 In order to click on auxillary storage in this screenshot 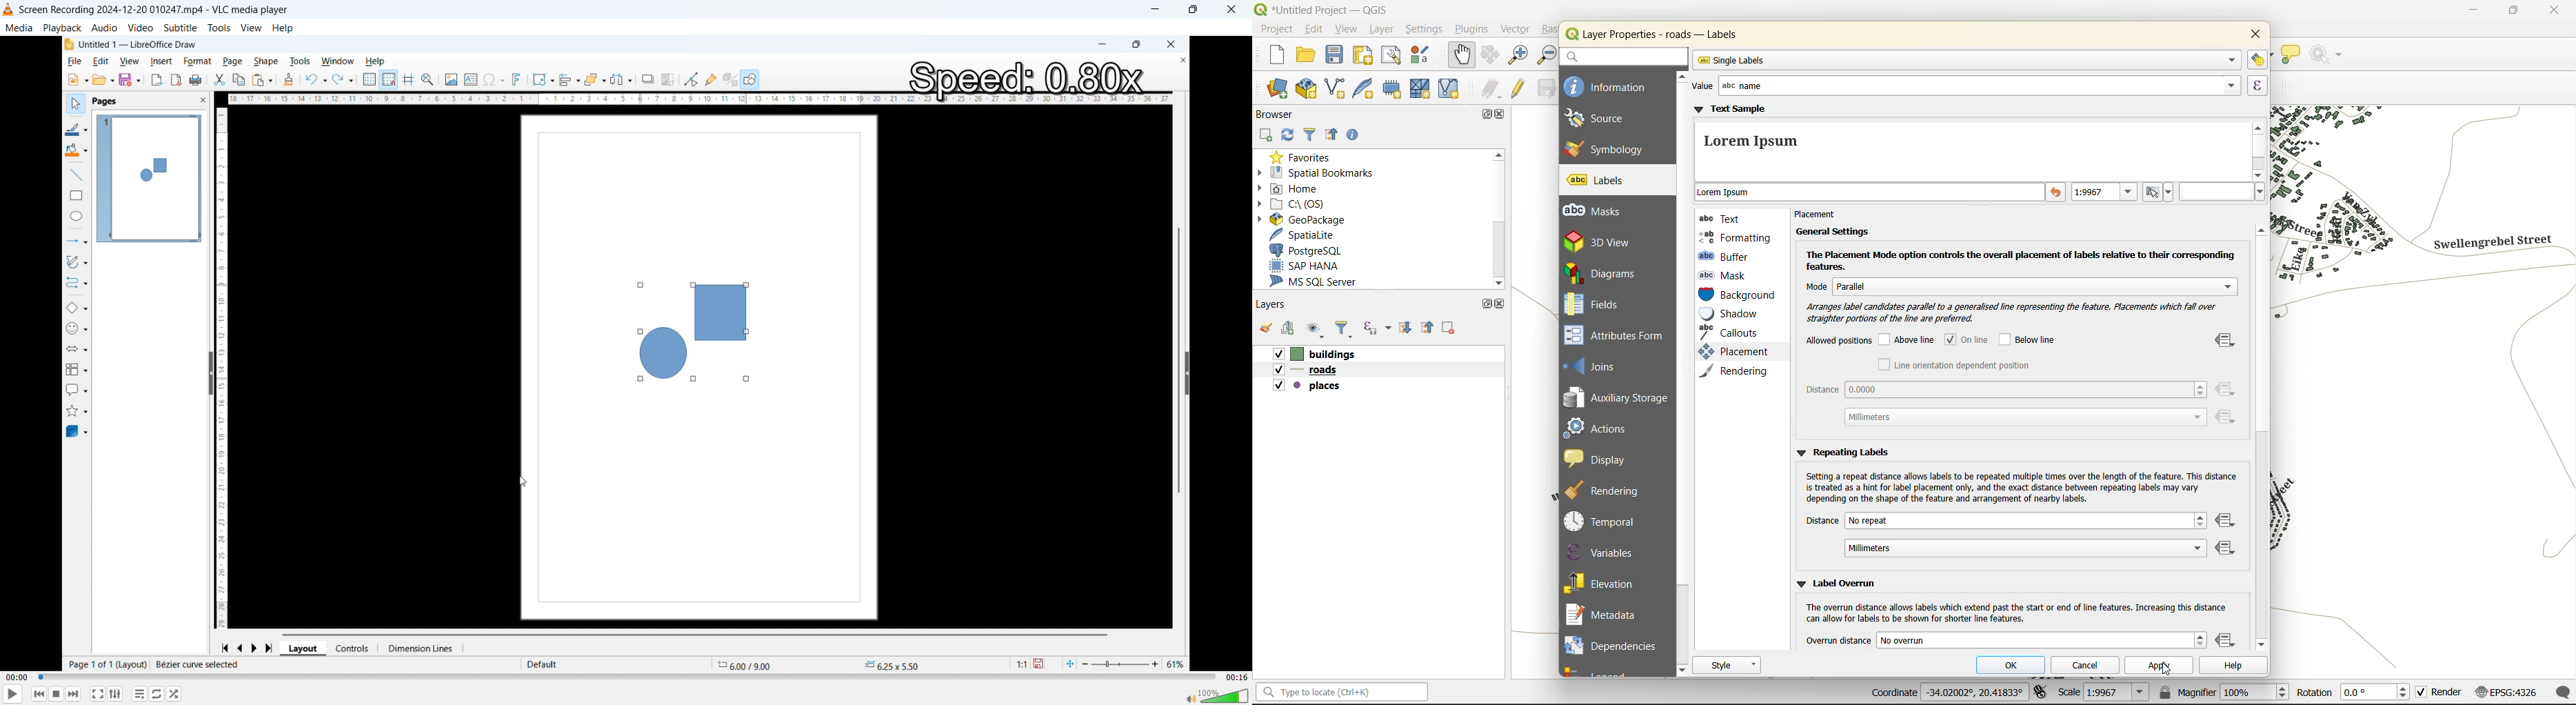, I will do `click(1617, 400)`.